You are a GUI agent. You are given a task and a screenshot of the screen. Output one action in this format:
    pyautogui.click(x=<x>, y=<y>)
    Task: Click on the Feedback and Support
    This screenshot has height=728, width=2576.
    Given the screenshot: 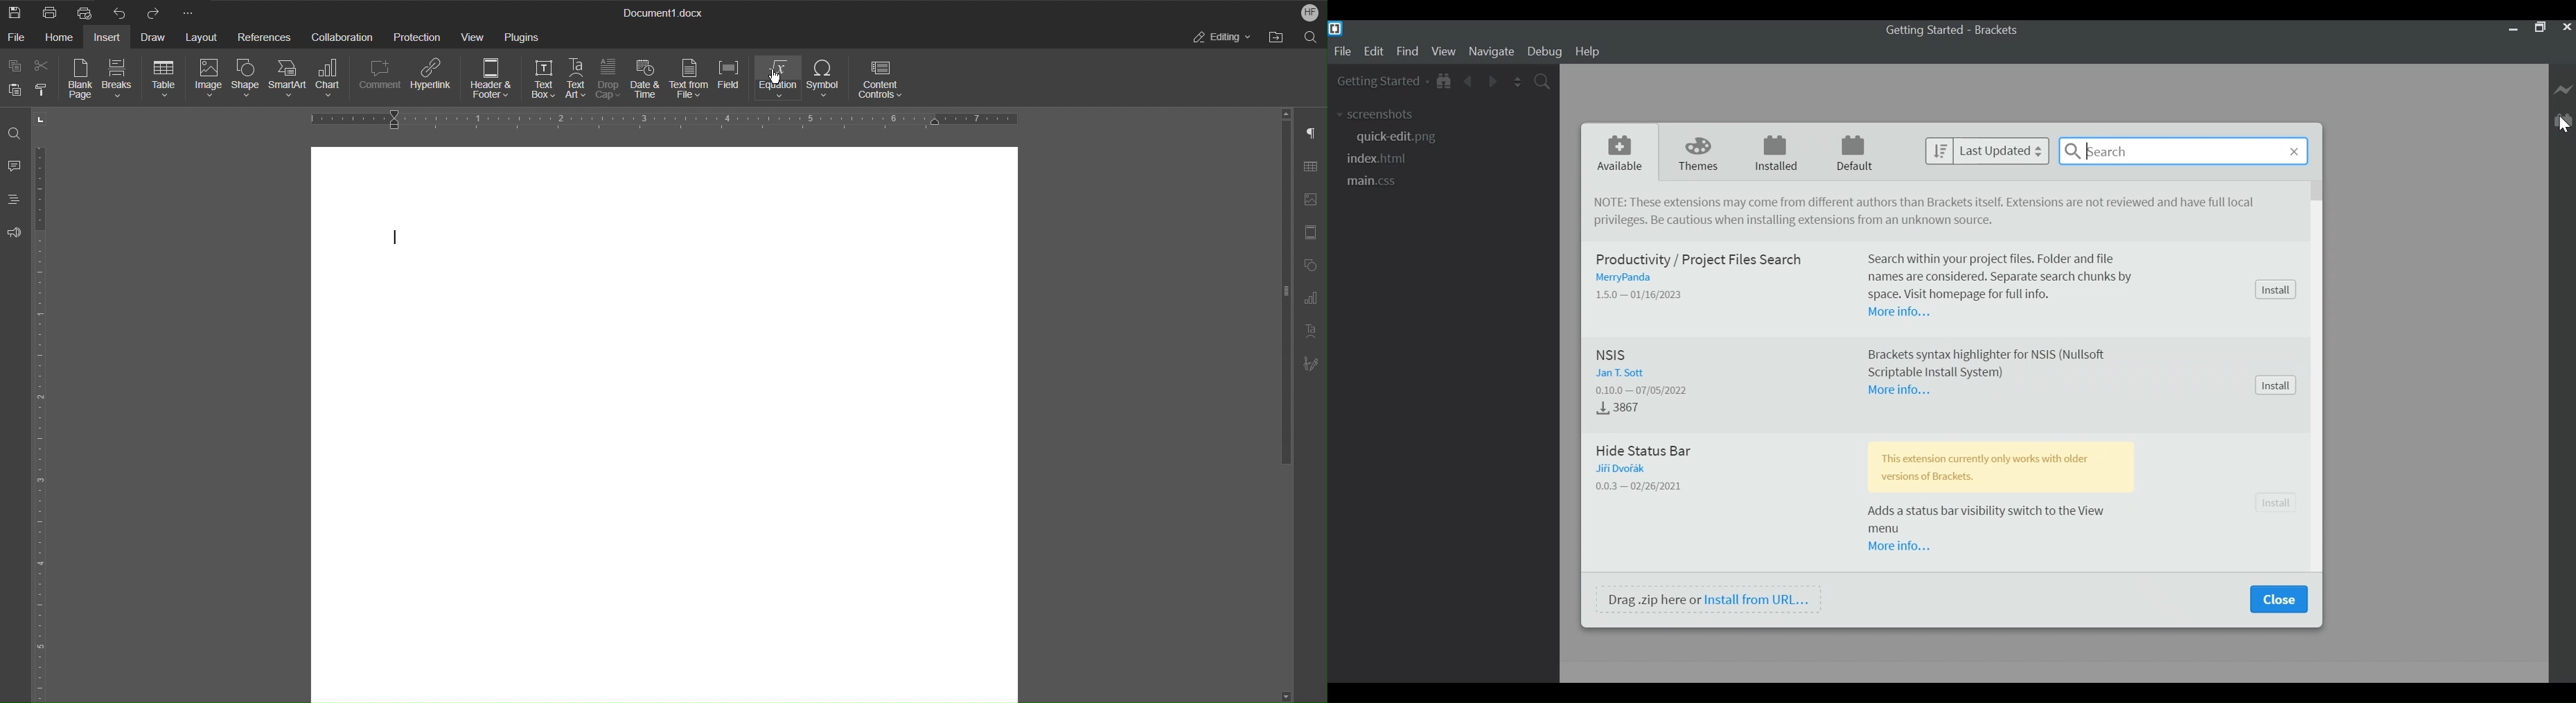 What is the action you would take?
    pyautogui.click(x=15, y=234)
    